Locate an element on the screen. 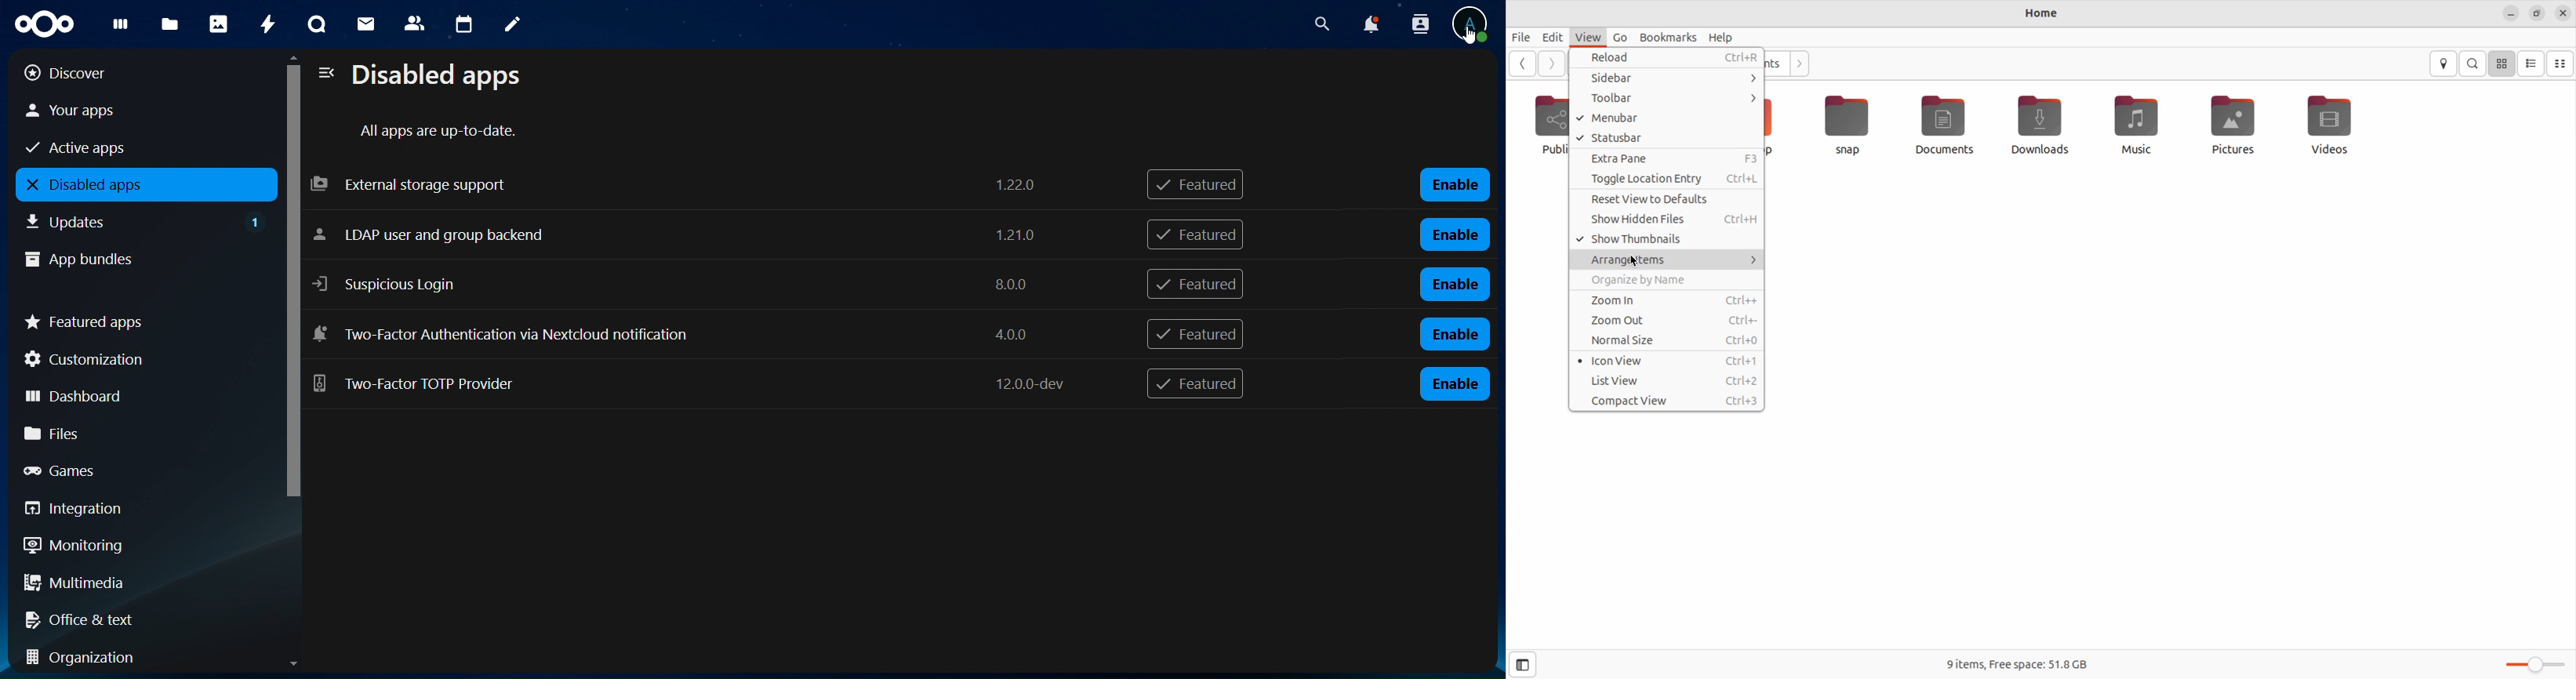 The height and width of the screenshot is (700, 2576). side bar is located at coordinates (1520, 665).